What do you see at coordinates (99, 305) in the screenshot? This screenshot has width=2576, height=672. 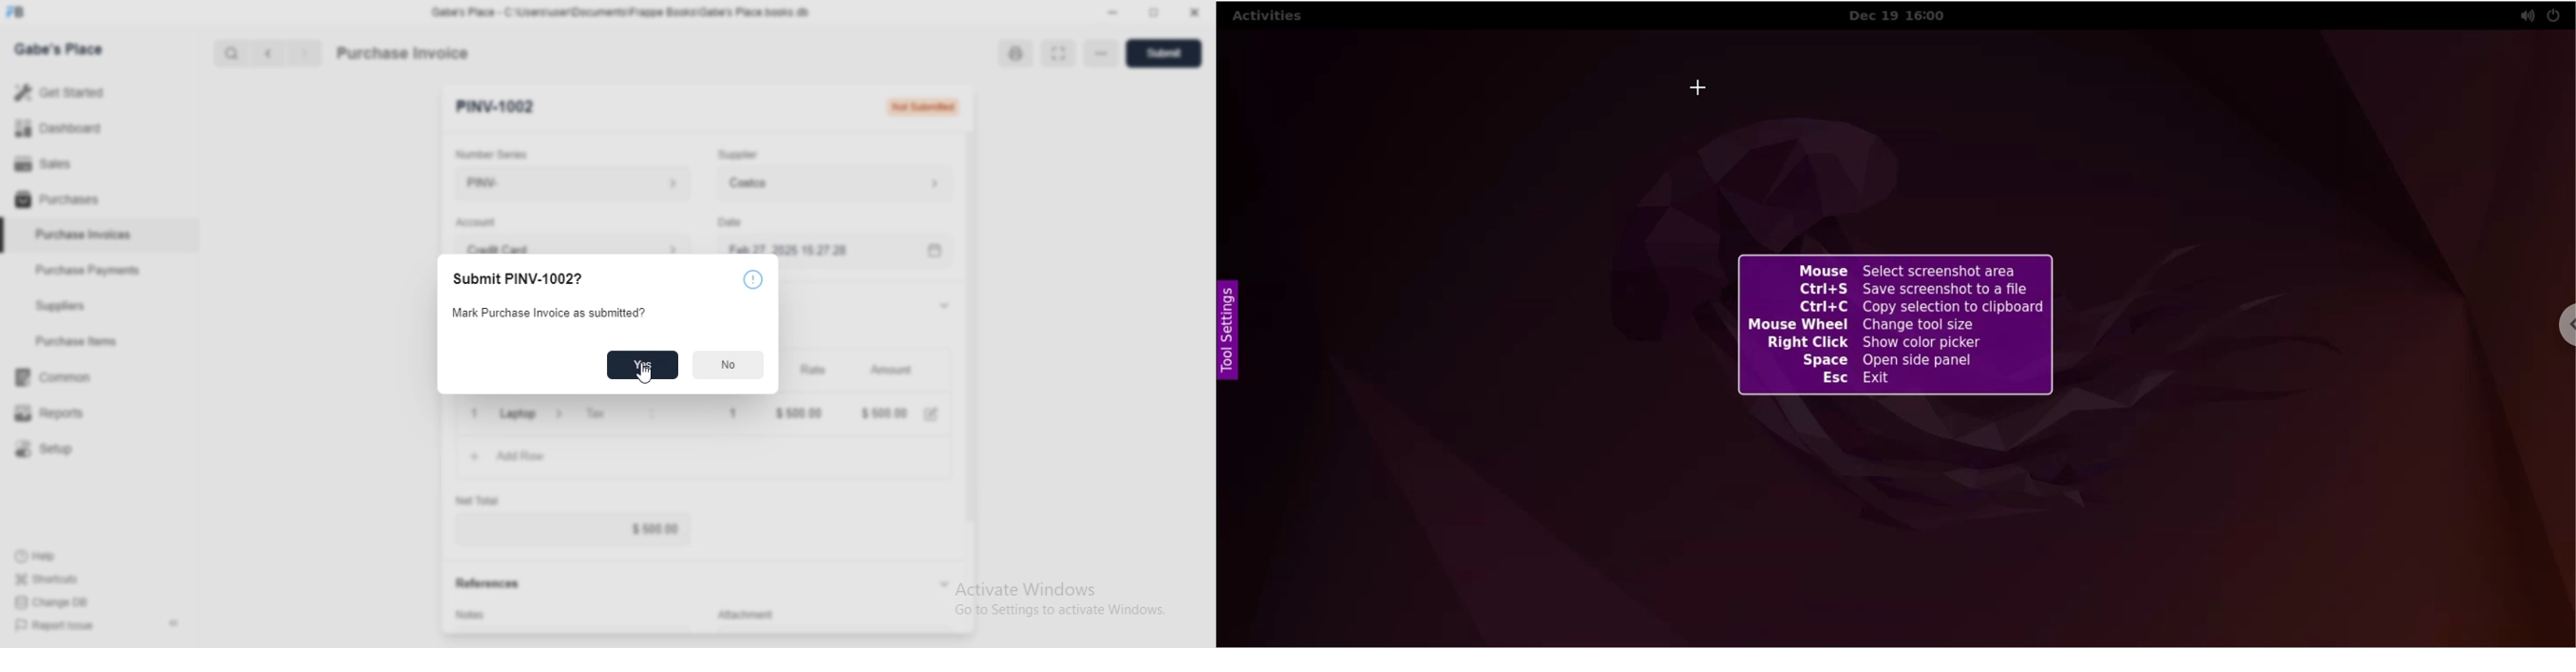 I see `Suppliers` at bounding box center [99, 305].